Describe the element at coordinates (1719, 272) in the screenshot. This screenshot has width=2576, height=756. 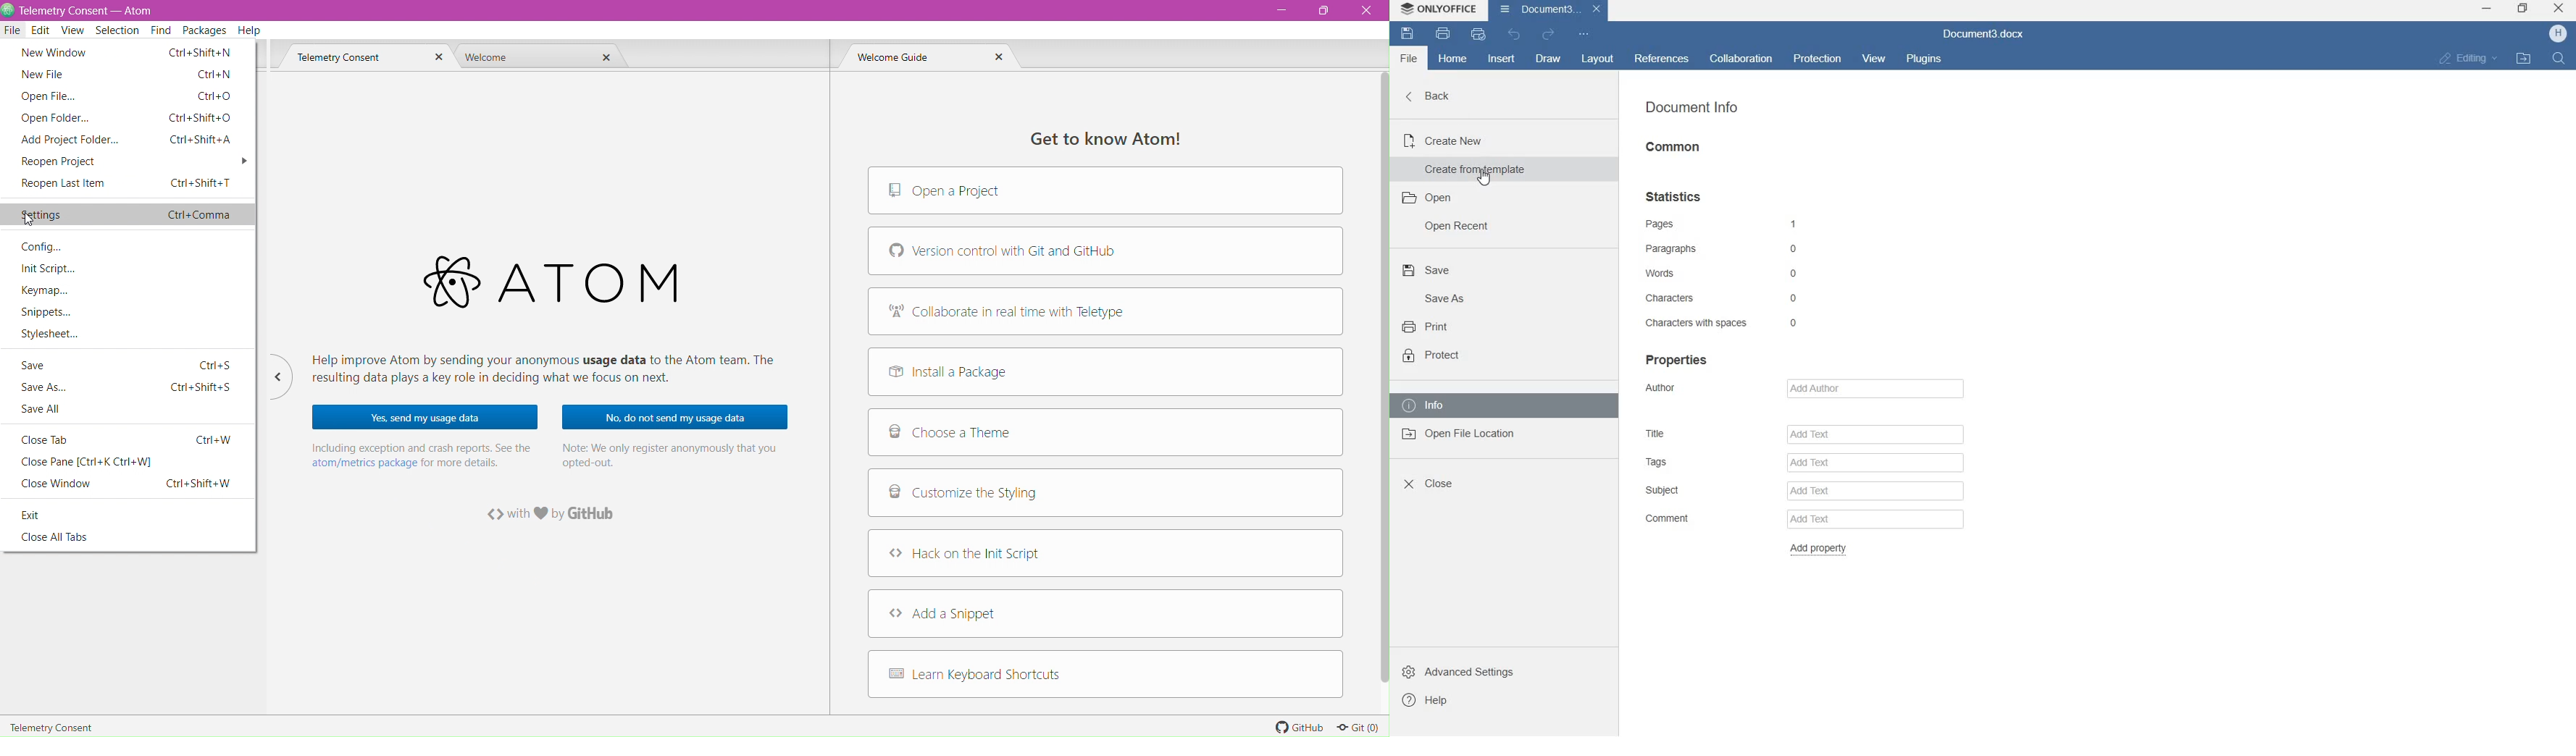
I see `words 0` at that location.